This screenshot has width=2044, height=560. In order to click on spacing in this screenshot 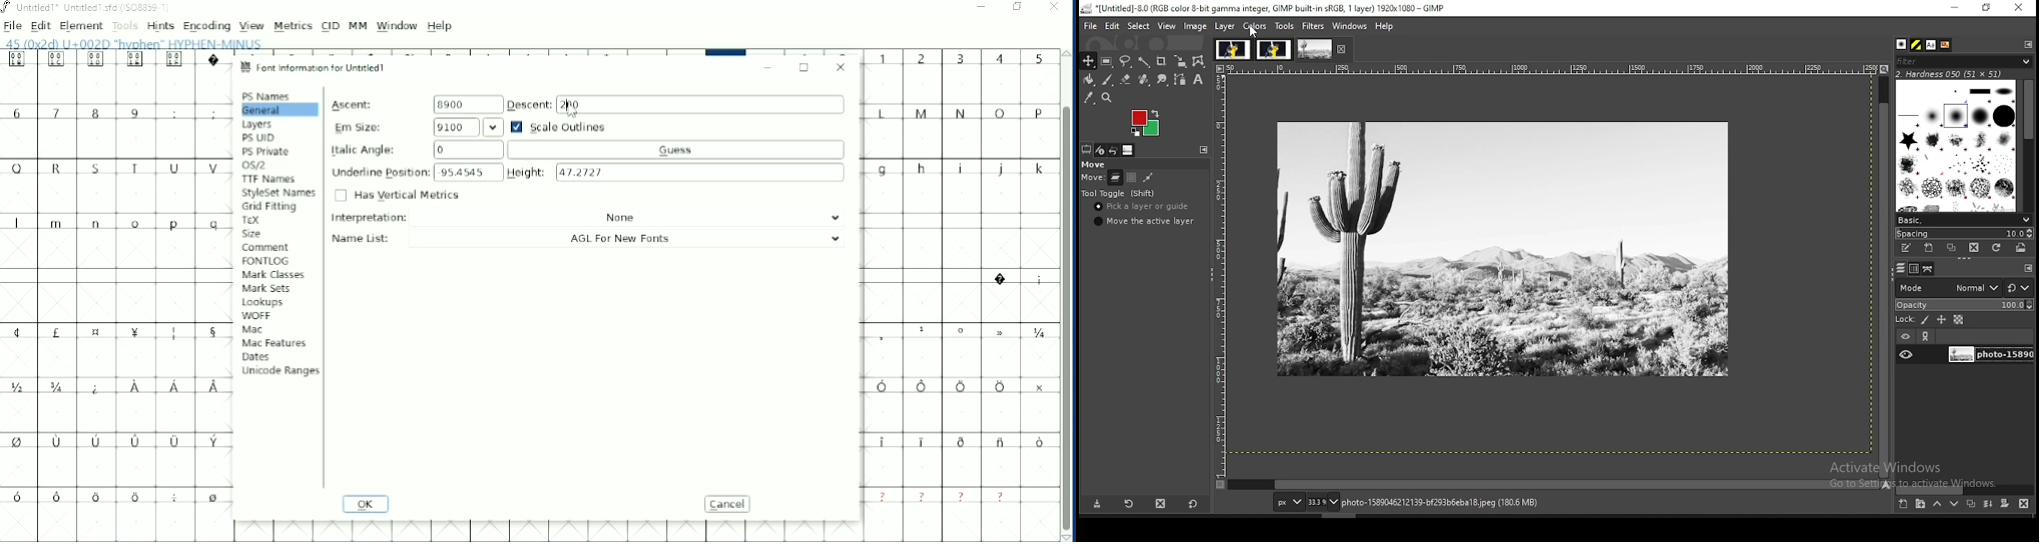, I will do `click(1964, 233)`.